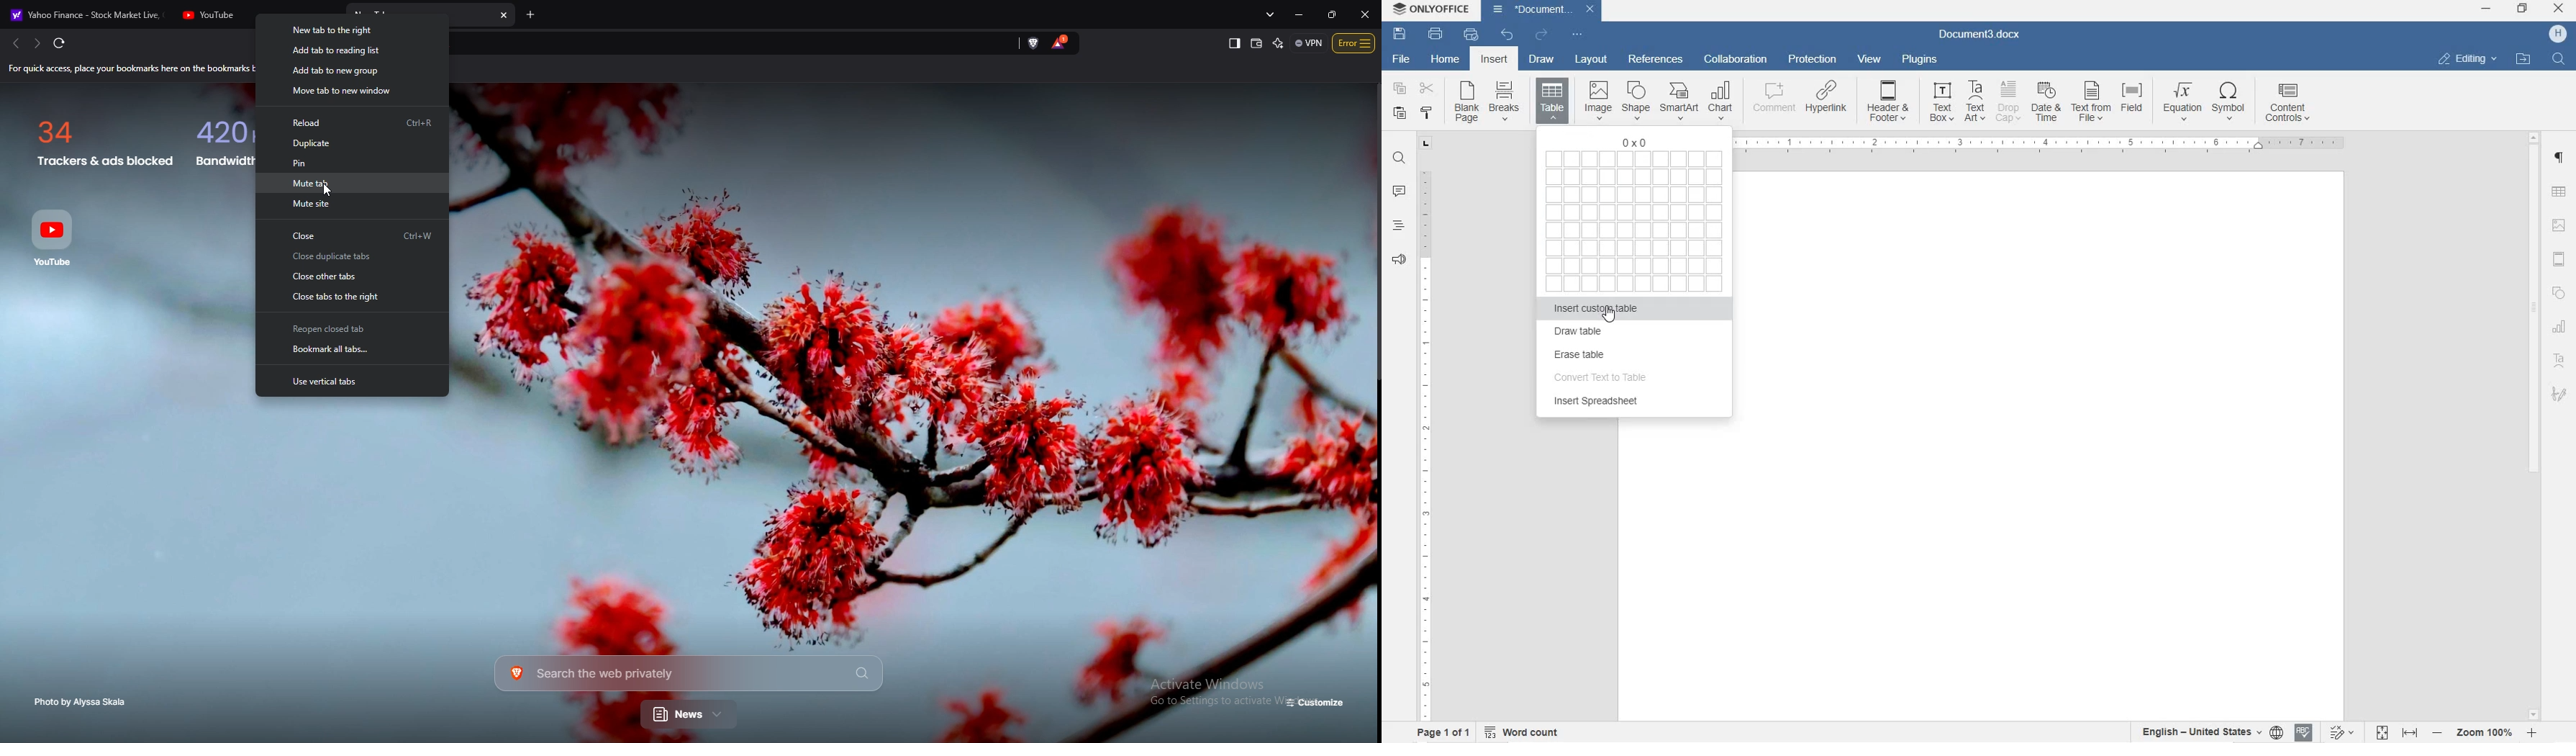 This screenshot has height=756, width=2576. I want to click on RULER, so click(1424, 442).